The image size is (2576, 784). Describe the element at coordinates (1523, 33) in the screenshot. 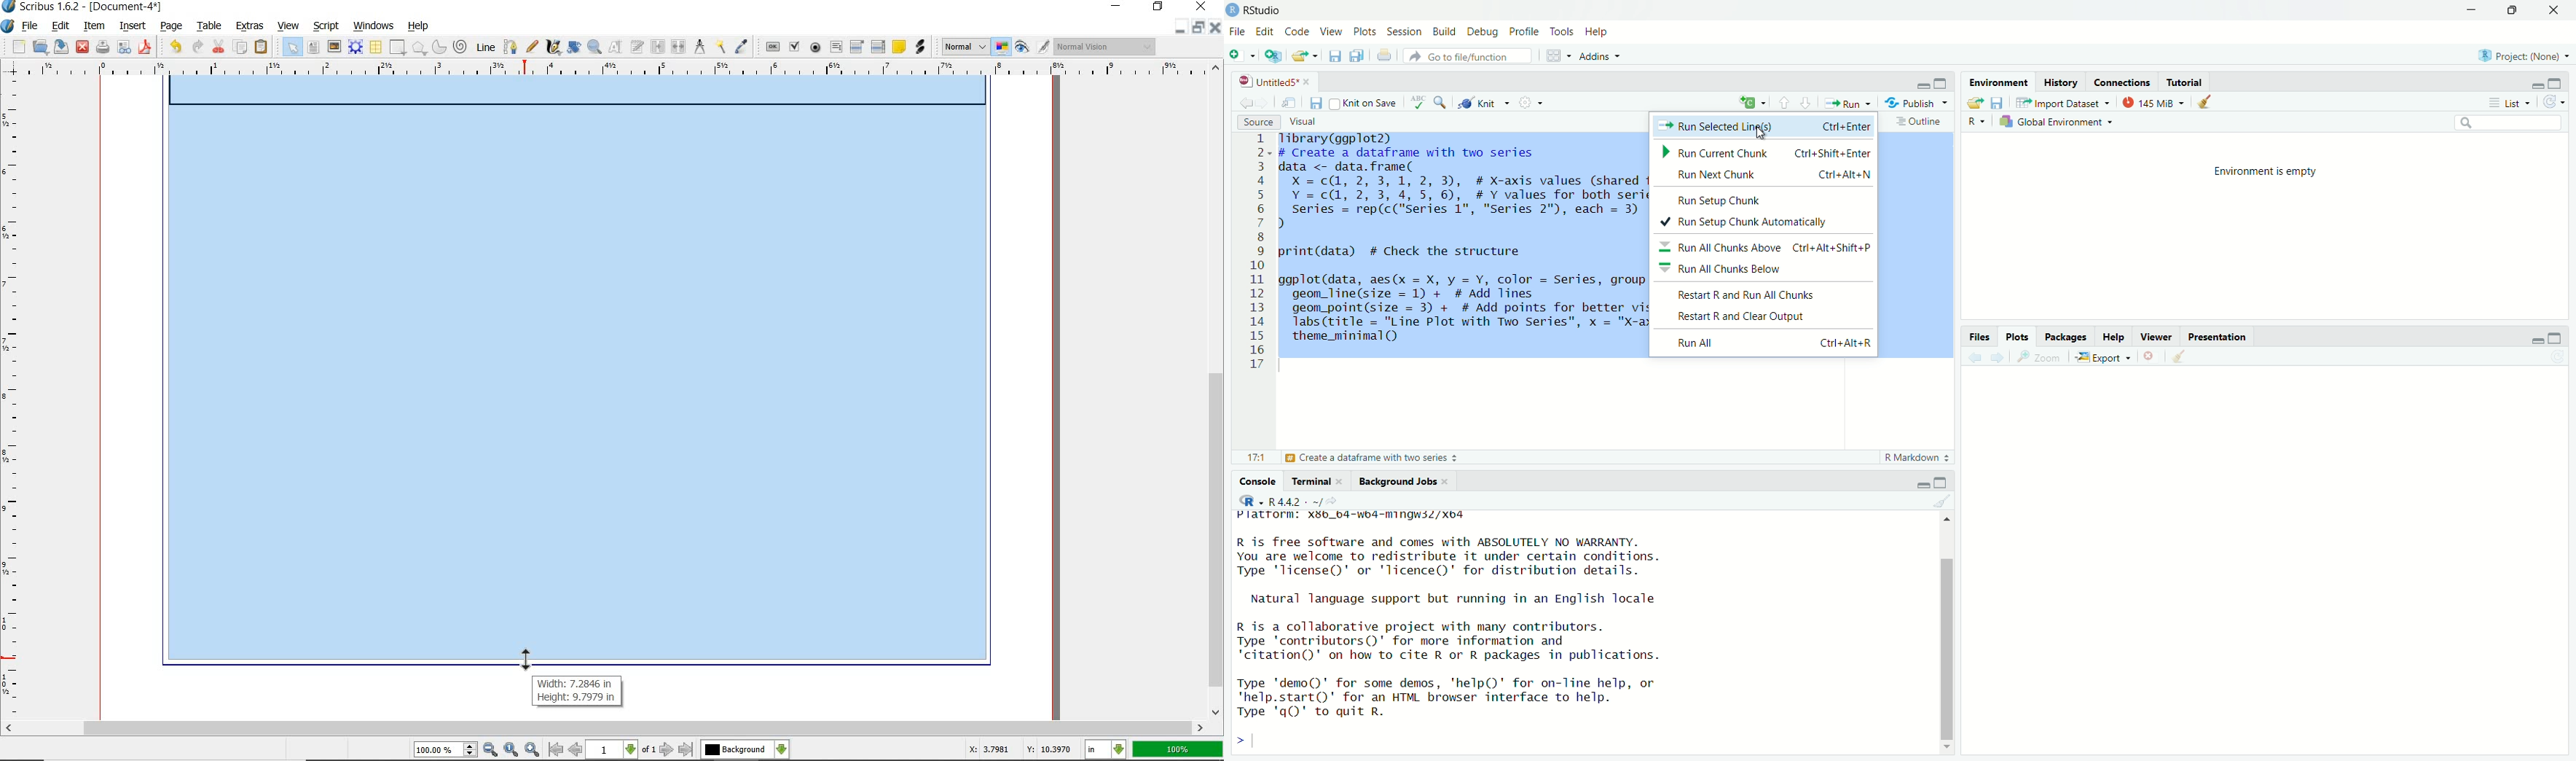

I see `Profile` at that location.